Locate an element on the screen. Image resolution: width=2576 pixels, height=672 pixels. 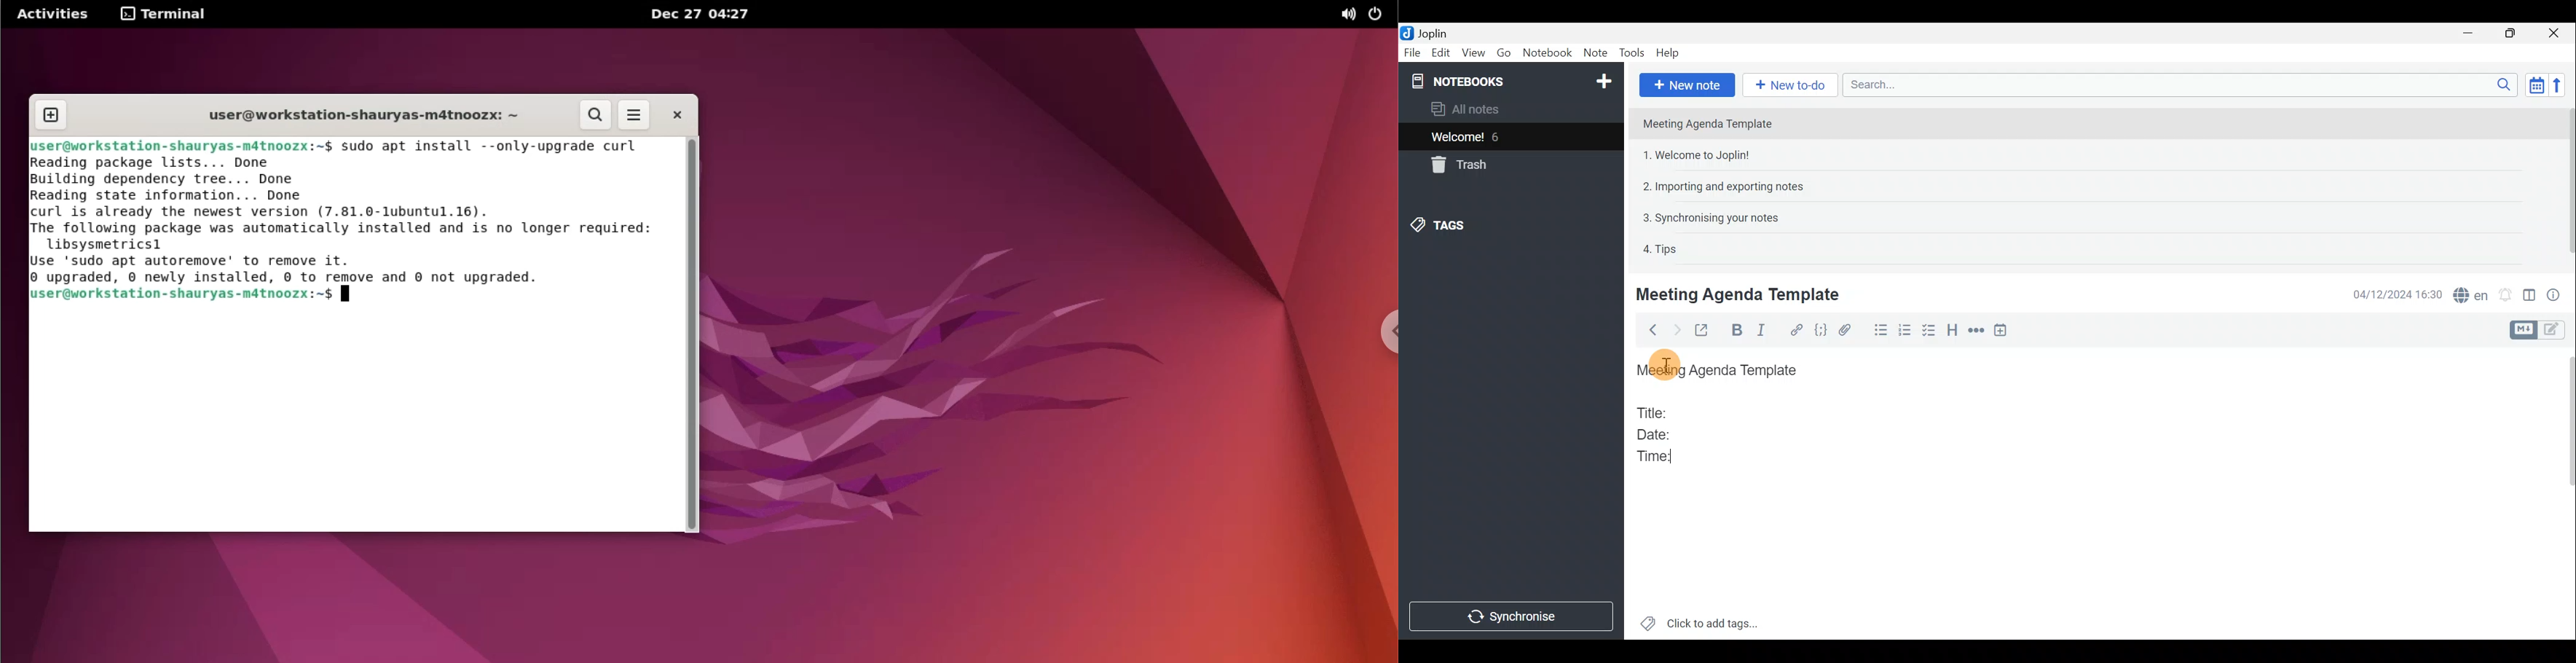
Click to add tags is located at coordinates (1716, 621).